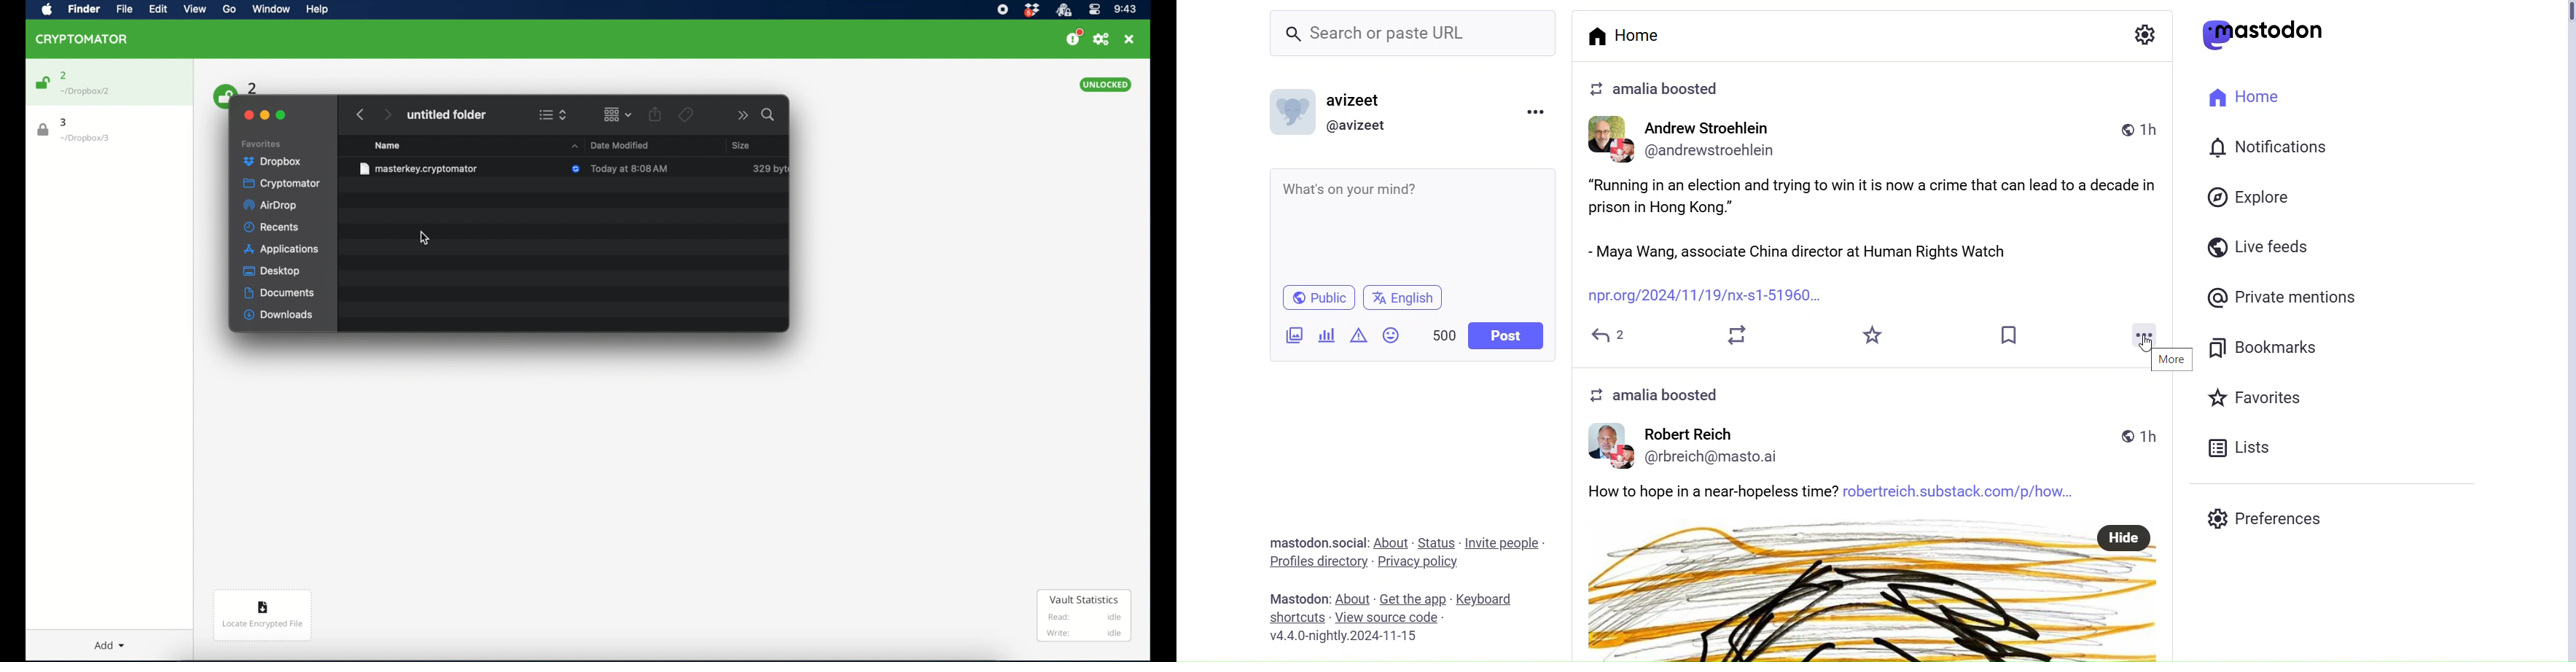 The image size is (2576, 672). Describe the element at coordinates (157, 9) in the screenshot. I see `edit` at that location.